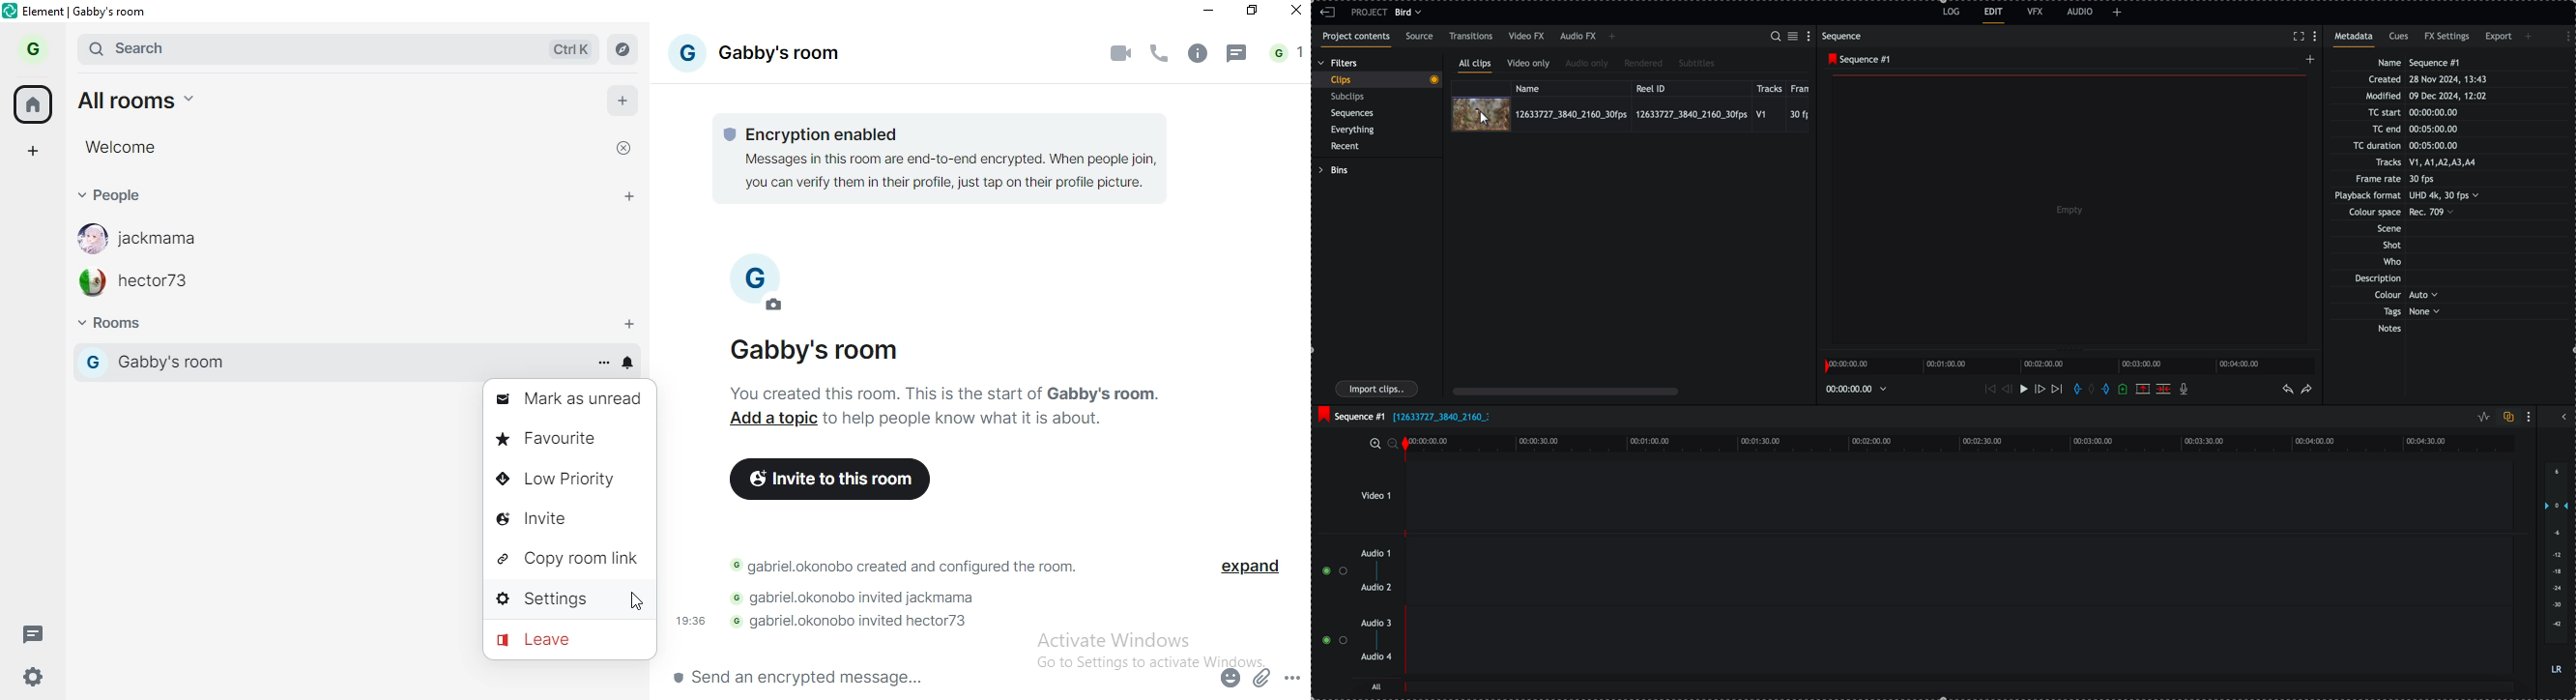 This screenshot has height=700, width=2576. What do you see at coordinates (2563, 416) in the screenshot?
I see `show/hide full audio mix` at bounding box center [2563, 416].